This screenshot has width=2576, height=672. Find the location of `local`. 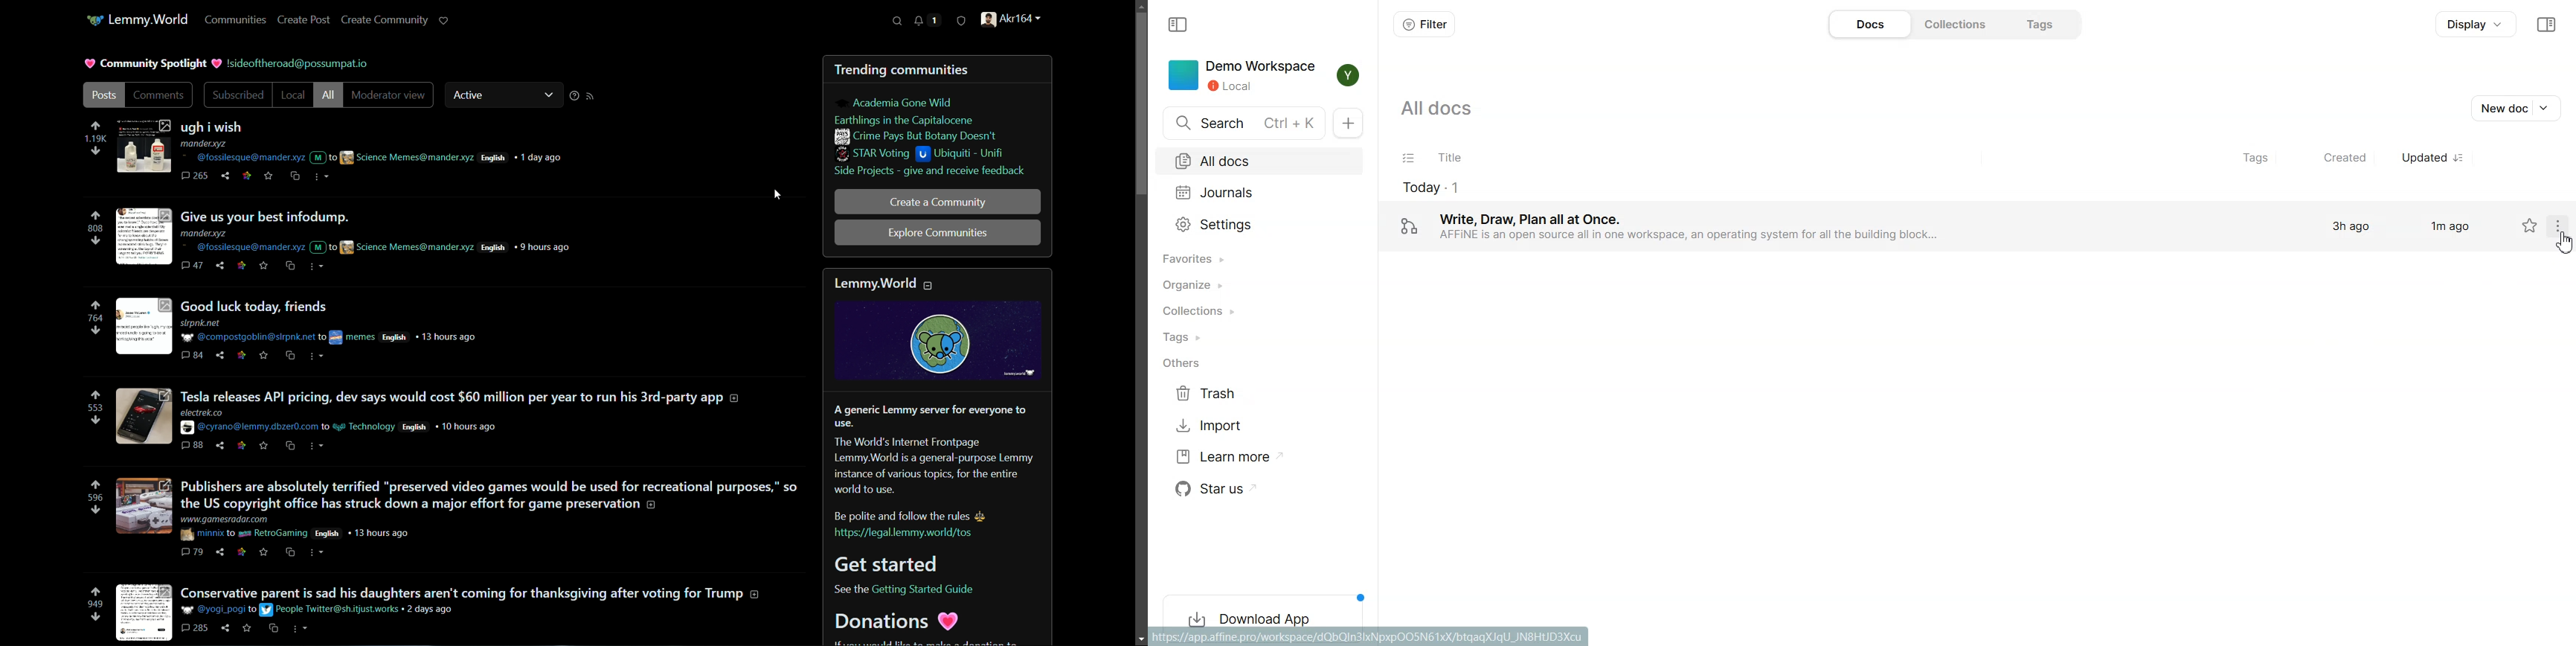

local is located at coordinates (290, 96).